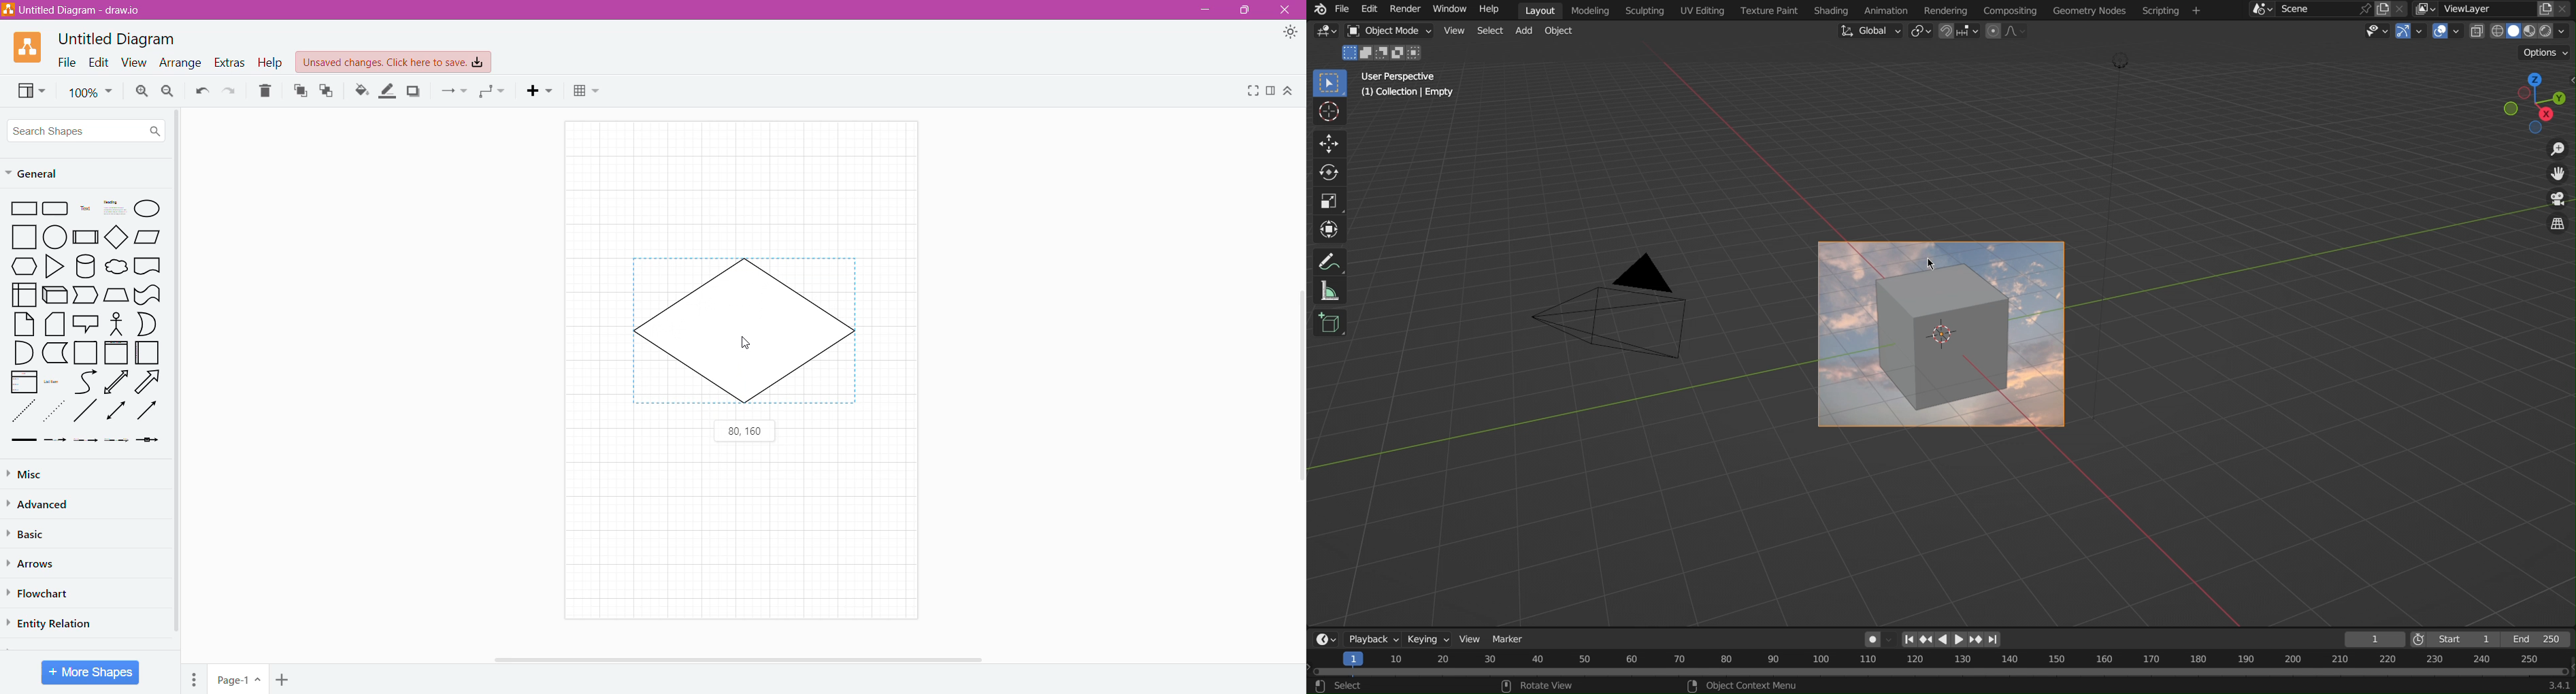  I want to click on View, so click(131, 63).